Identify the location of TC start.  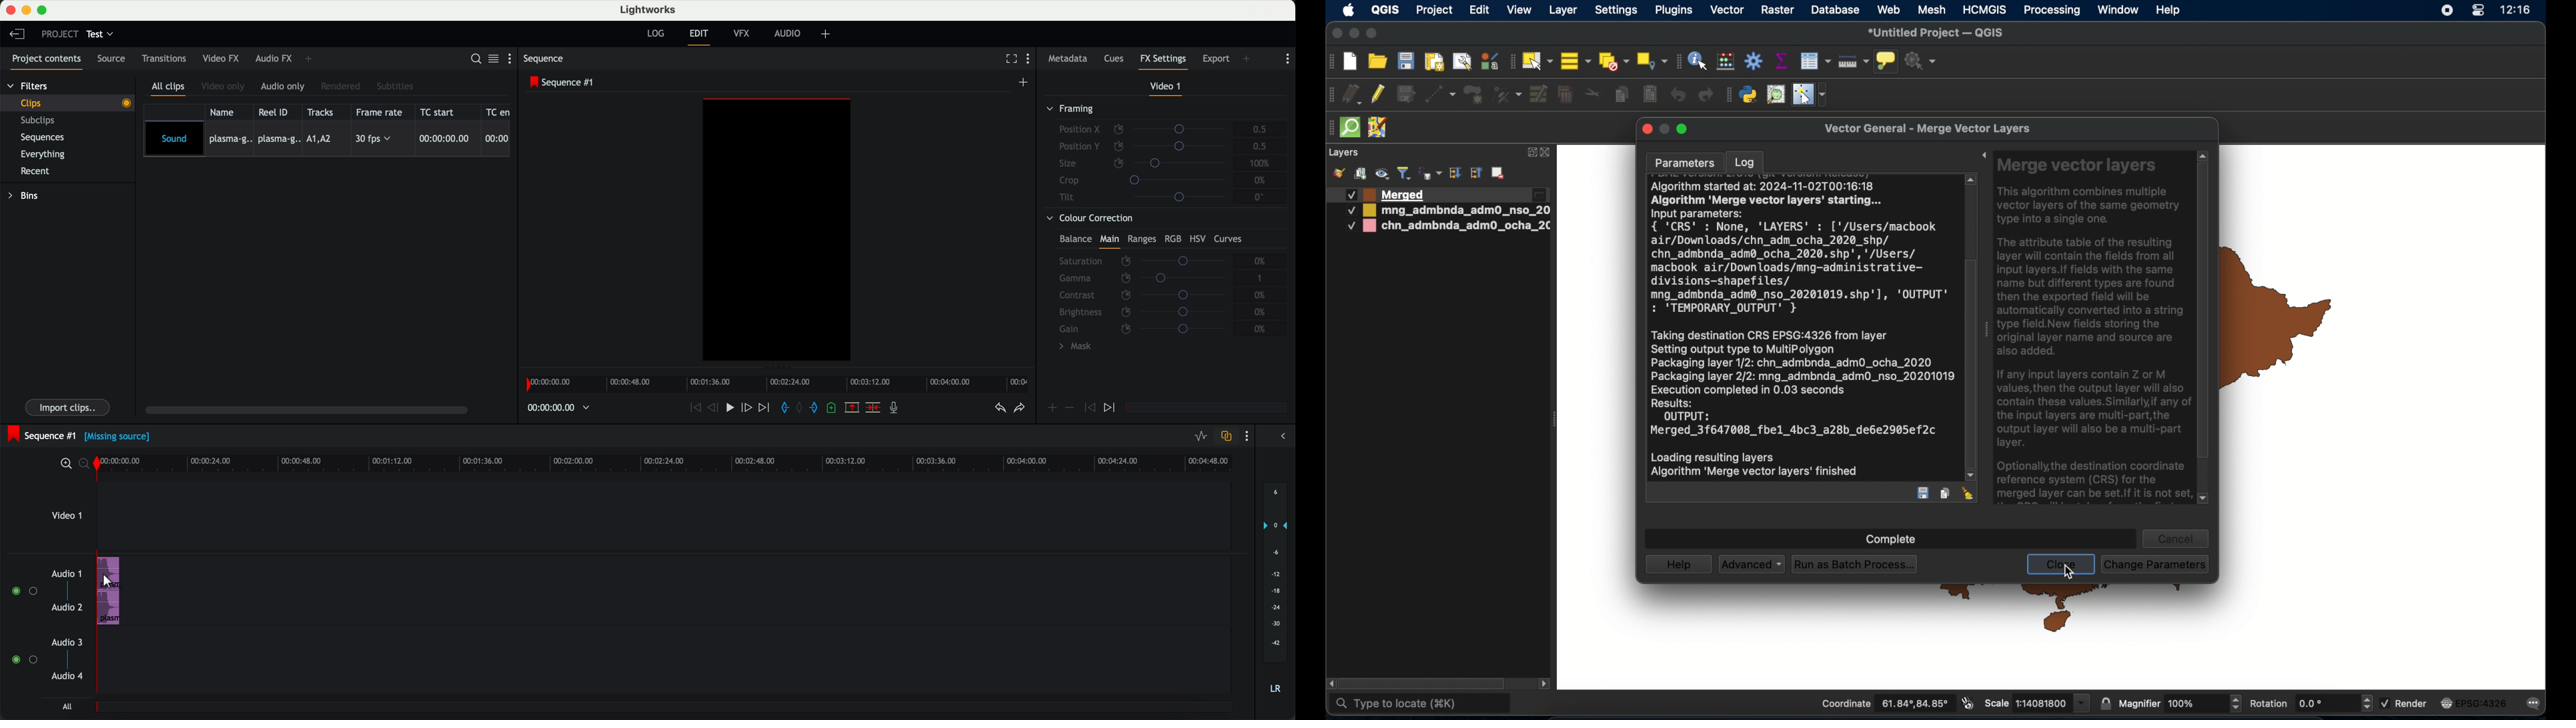
(442, 112).